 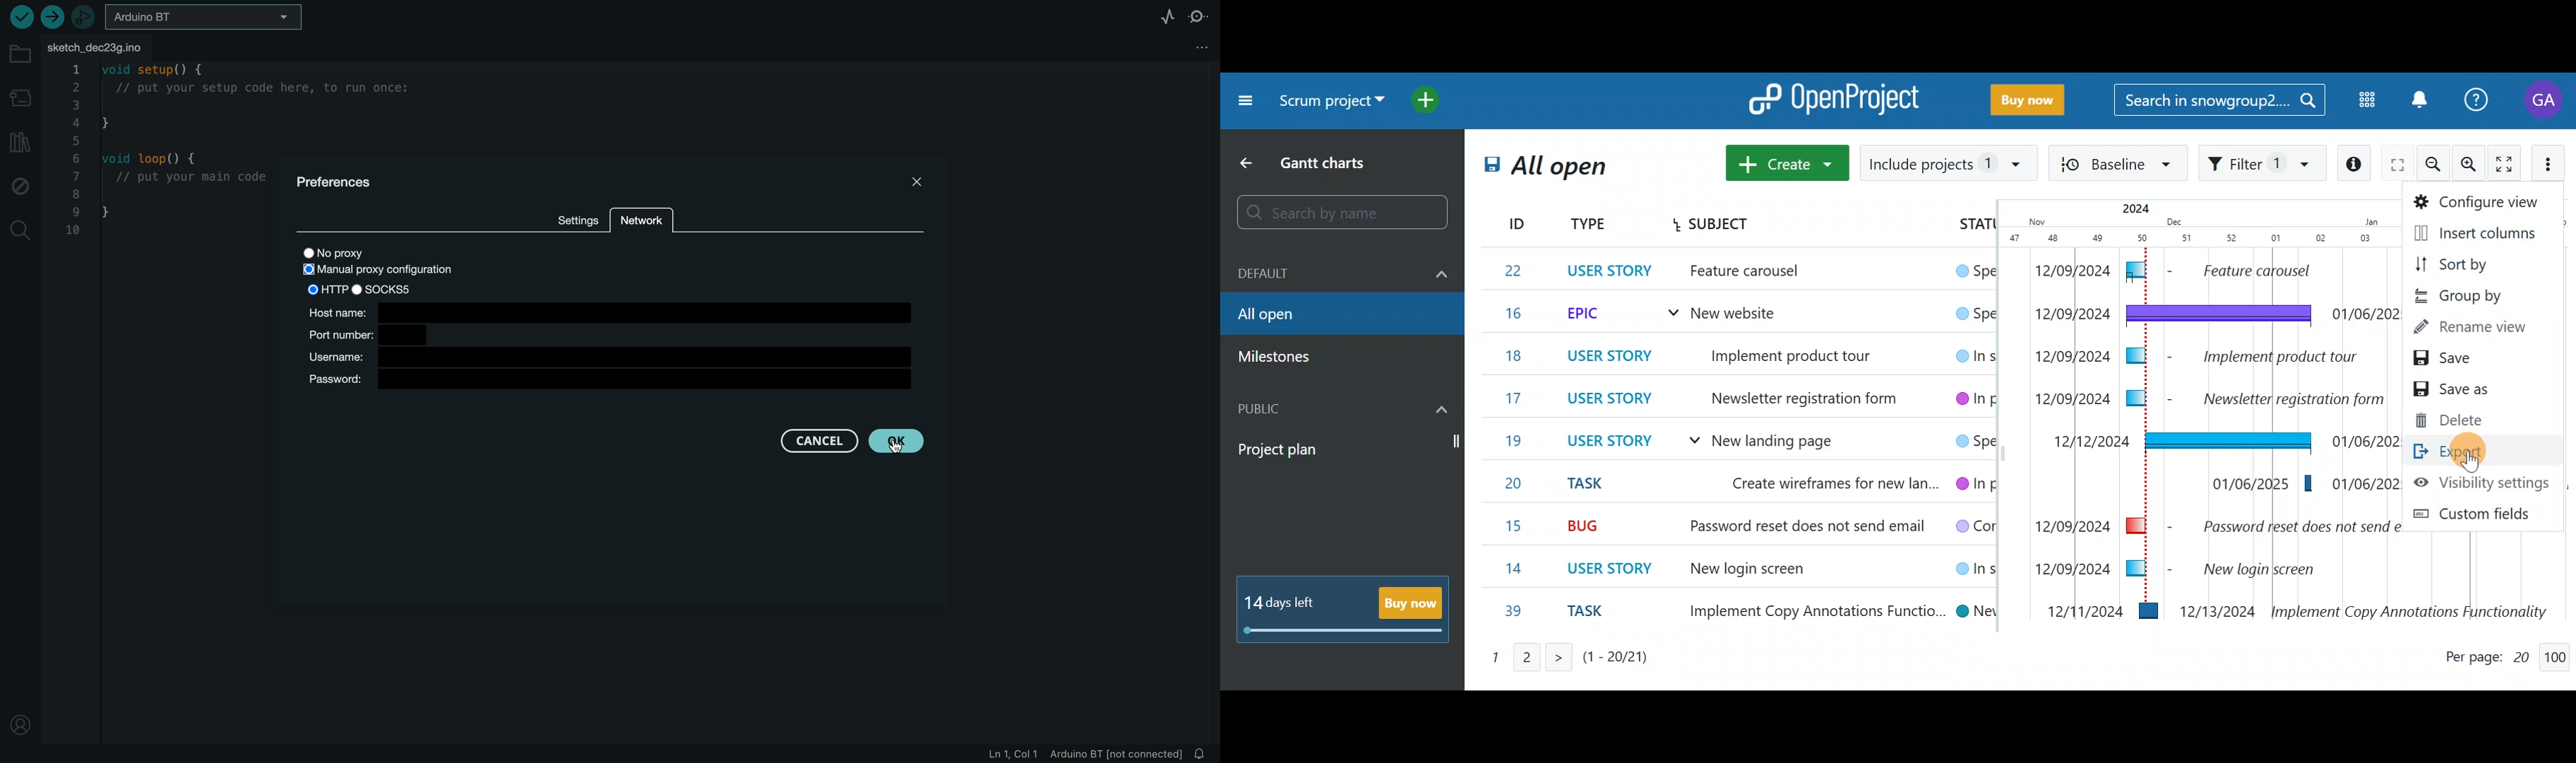 I want to click on Sort By, so click(x=2464, y=265).